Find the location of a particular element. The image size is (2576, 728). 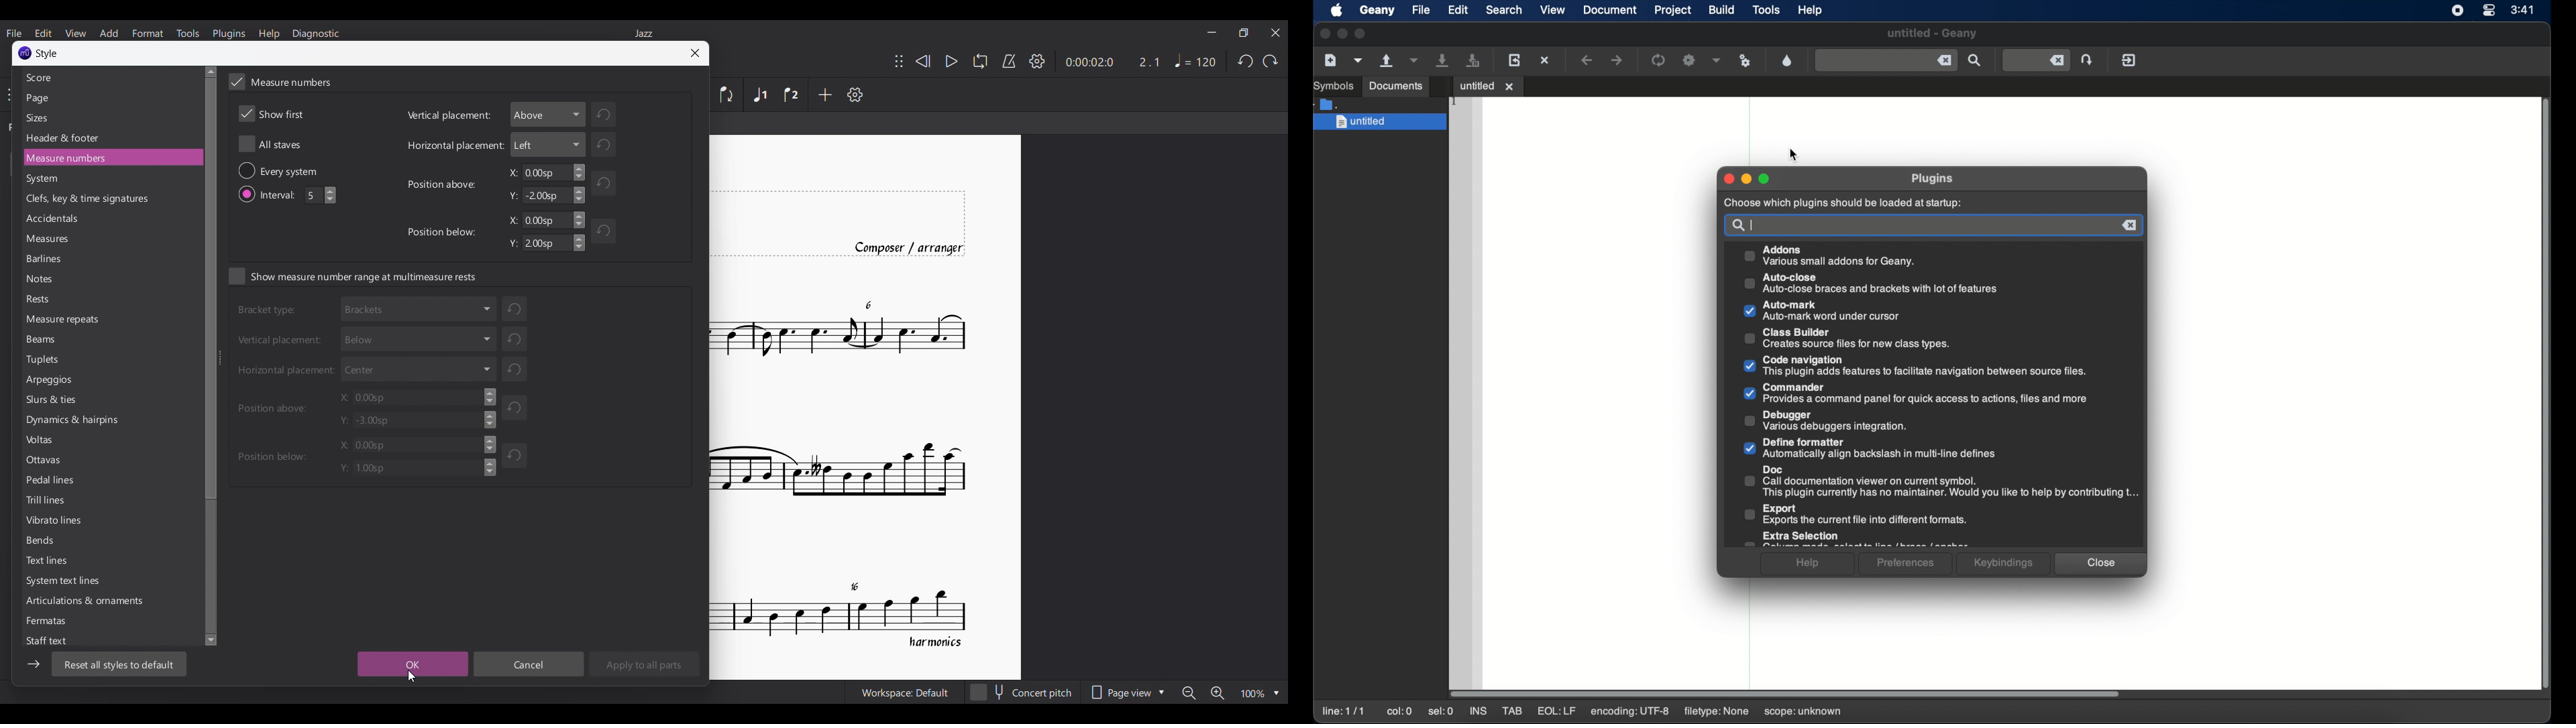

Tools menu is located at coordinates (187, 34).